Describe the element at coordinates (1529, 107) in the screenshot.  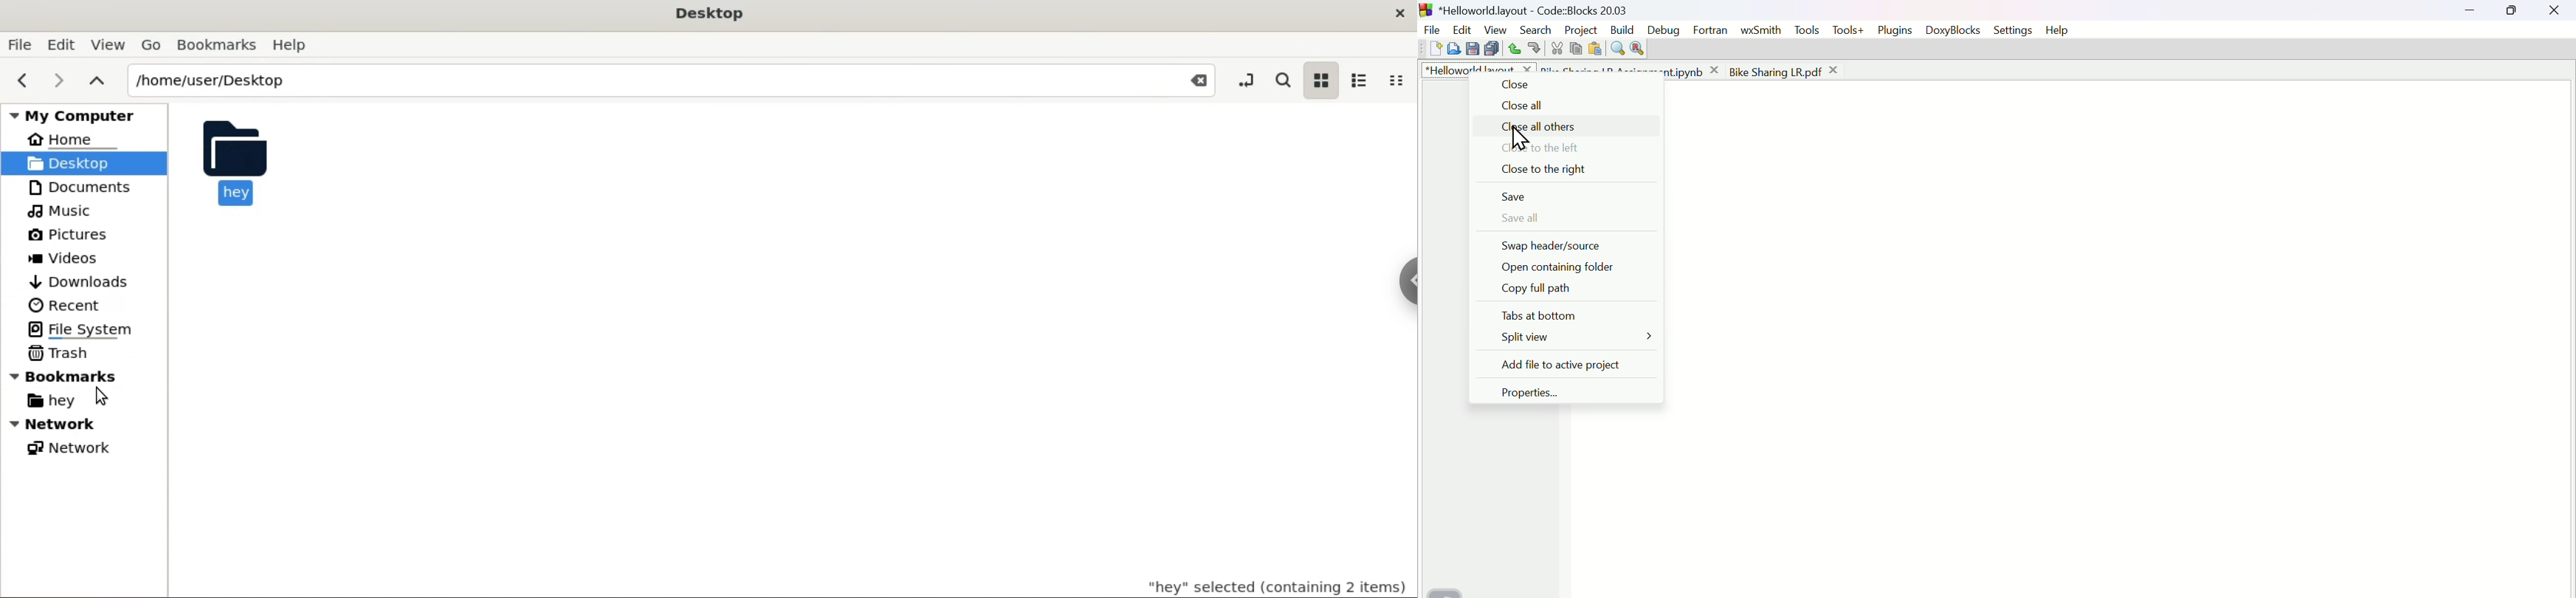
I see `Close all` at that location.